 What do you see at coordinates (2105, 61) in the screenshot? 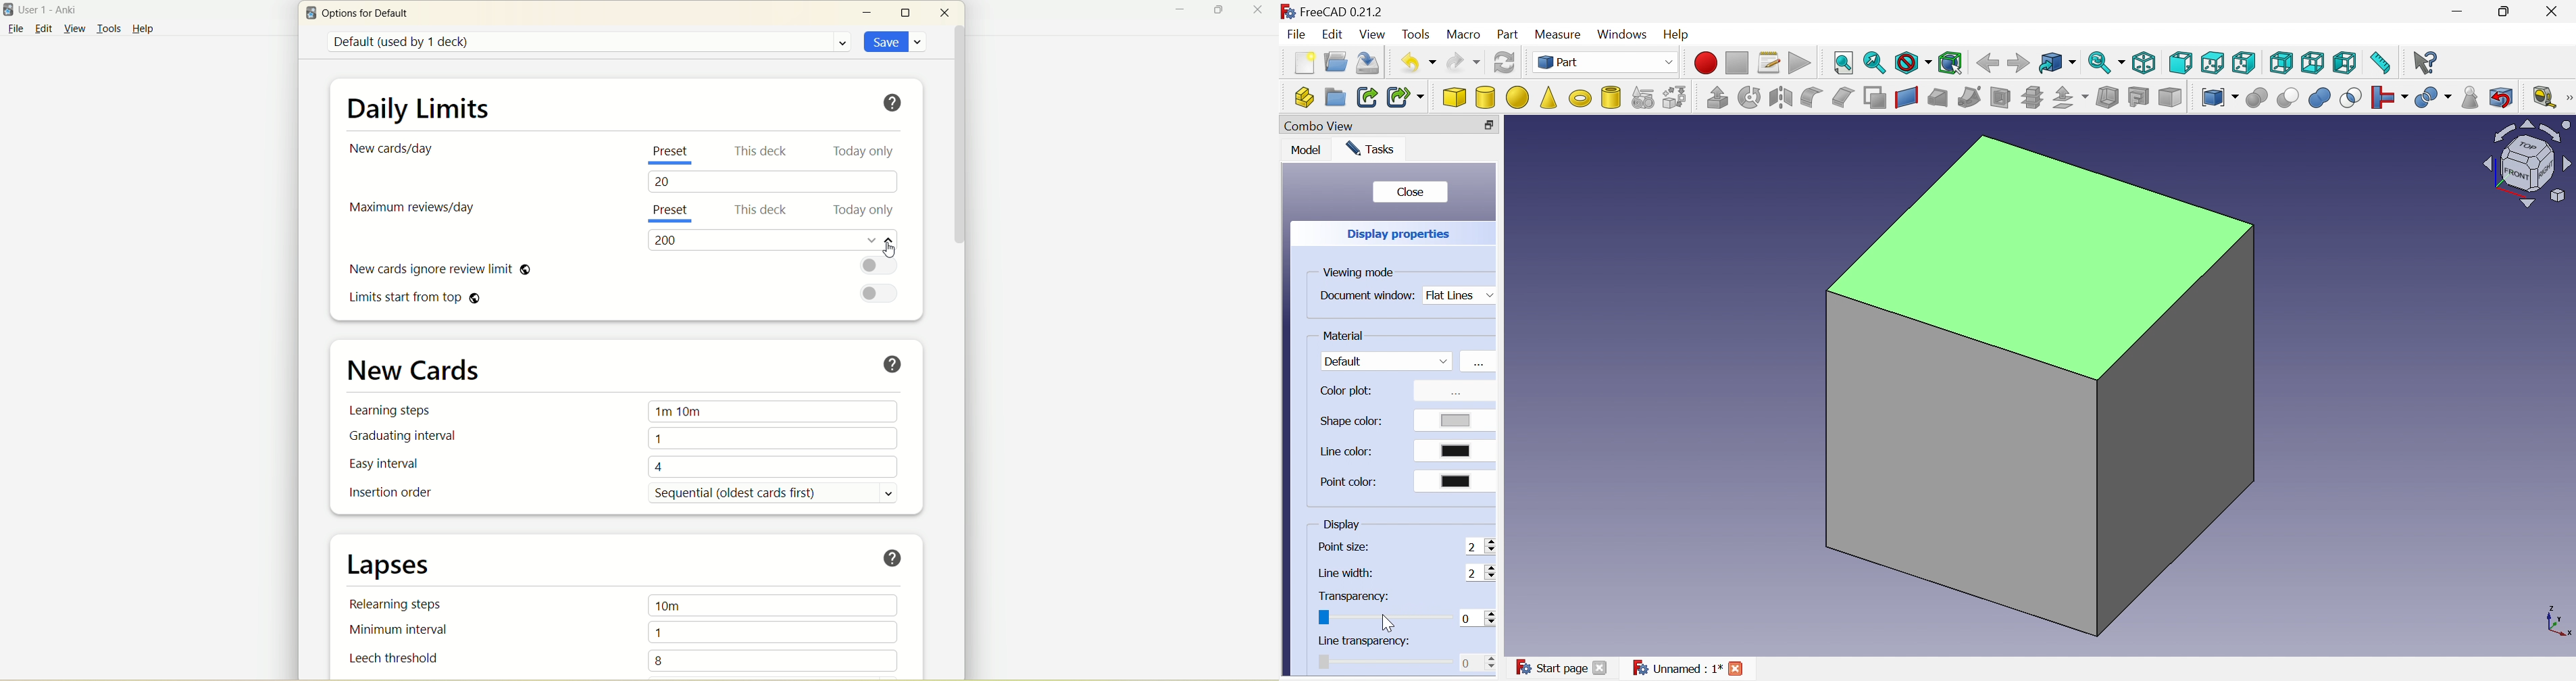
I see `Sync view` at bounding box center [2105, 61].